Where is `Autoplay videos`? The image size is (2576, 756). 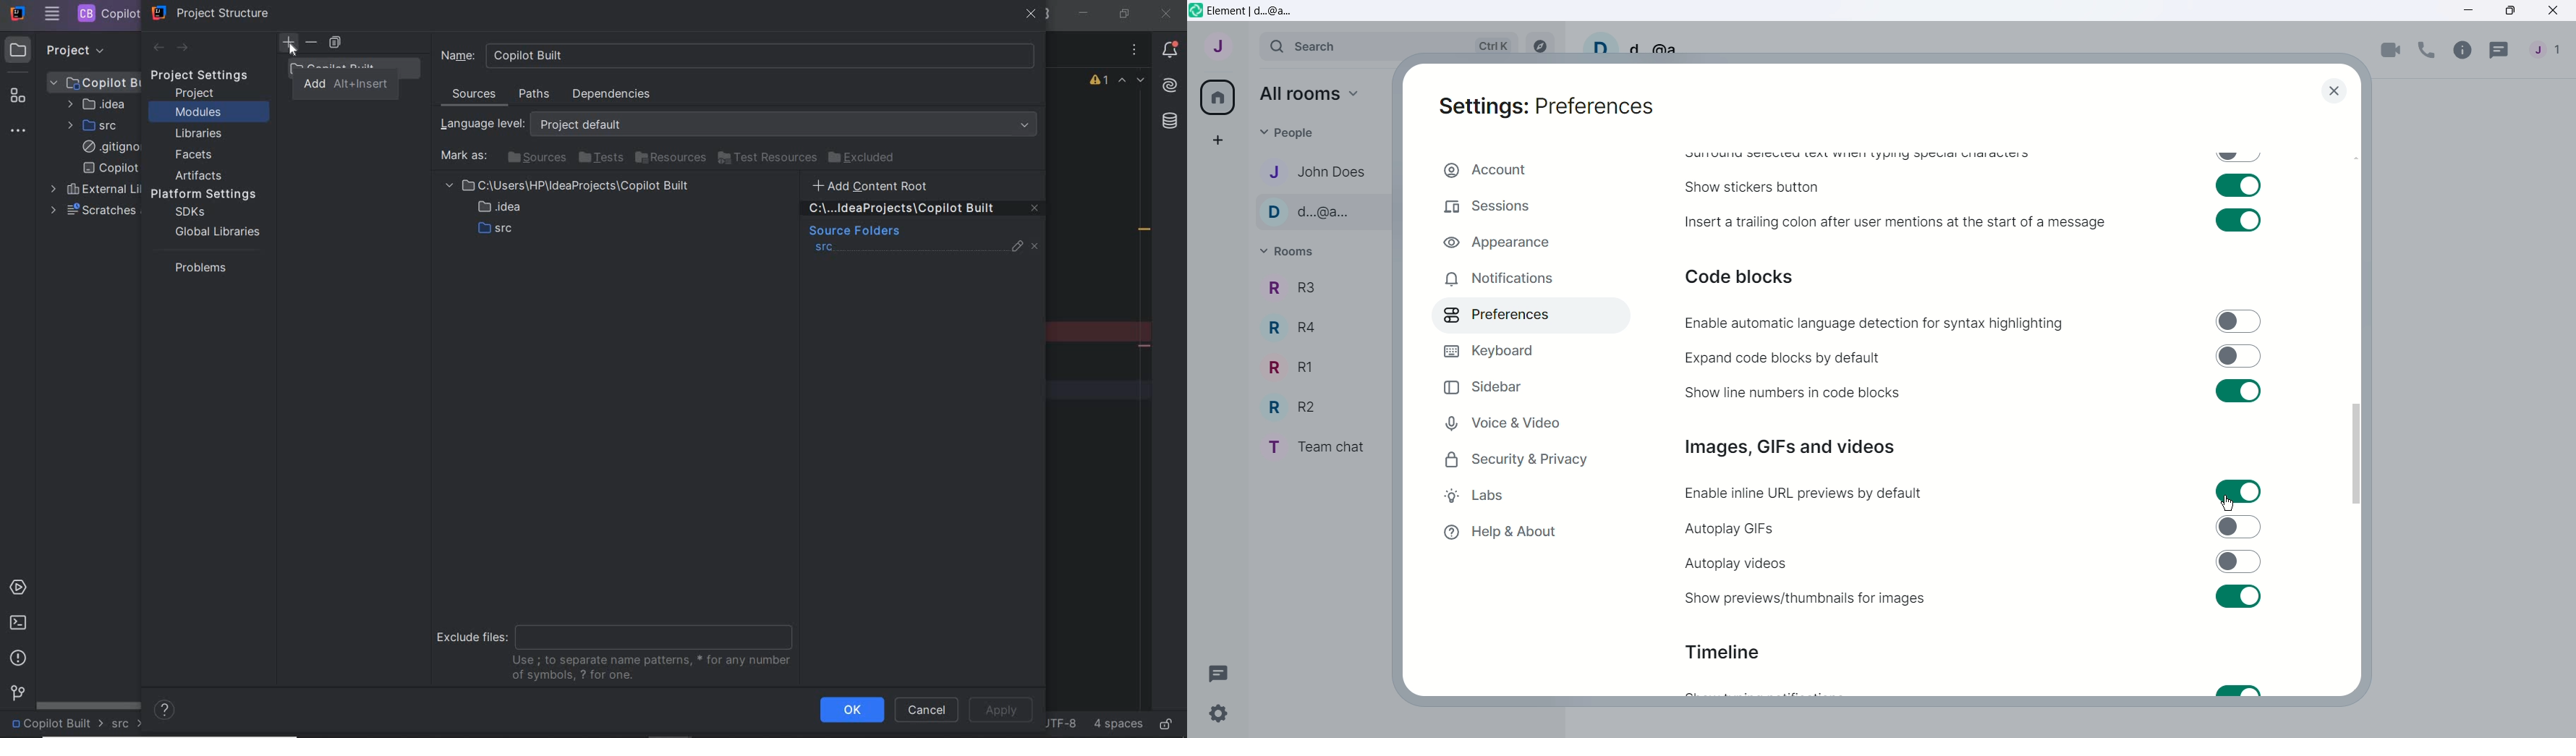 Autoplay videos is located at coordinates (1735, 564).